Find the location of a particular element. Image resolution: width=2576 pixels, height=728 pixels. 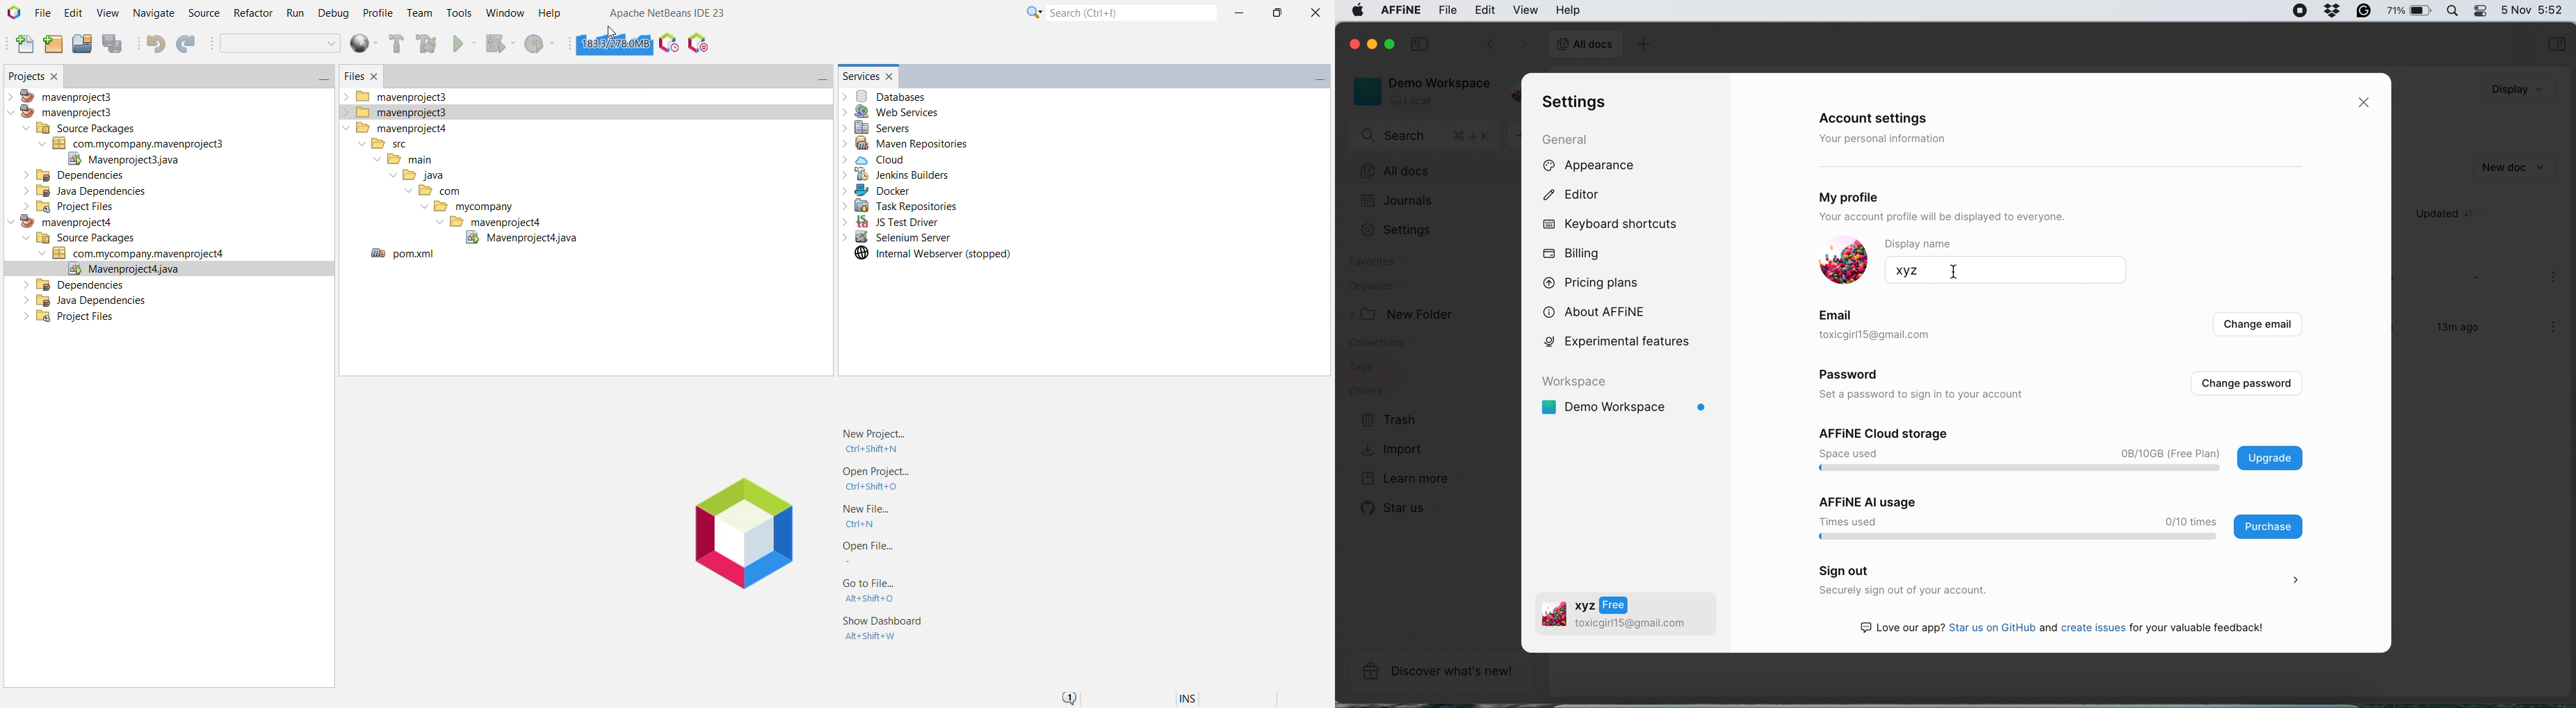

close is located at coordinates (1352, 43).